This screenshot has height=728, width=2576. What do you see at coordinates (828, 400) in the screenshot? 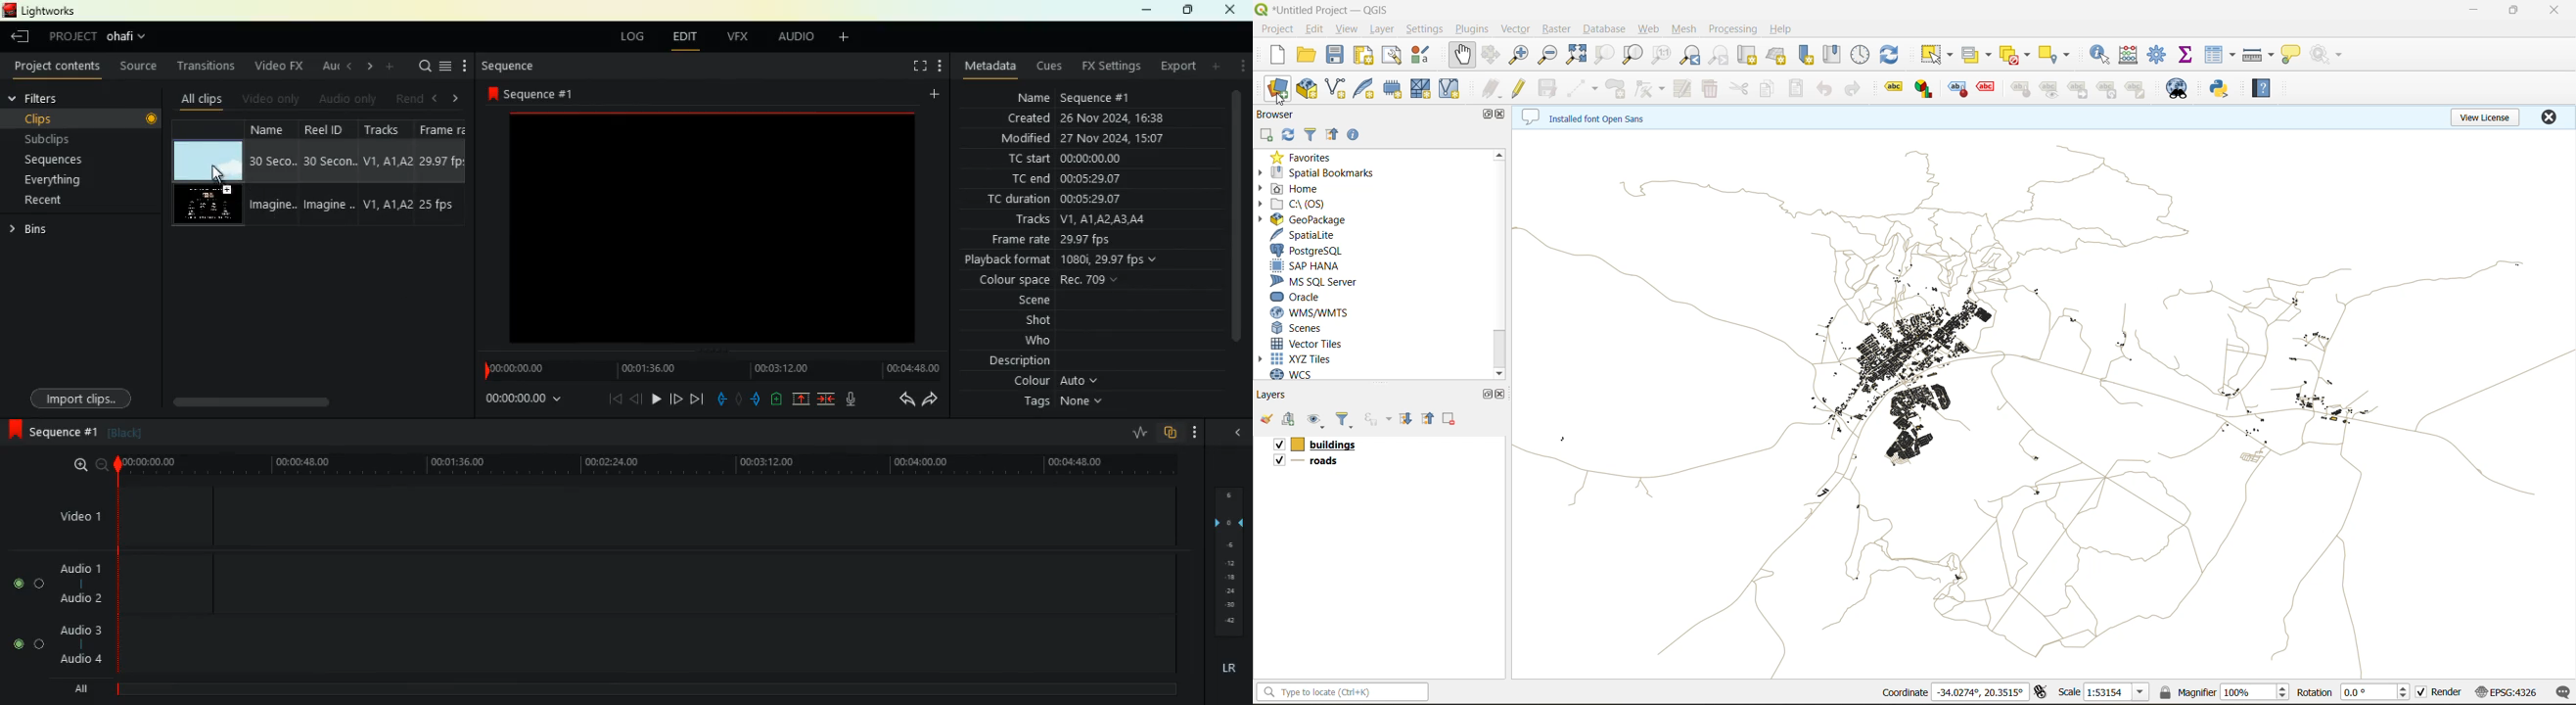
I see `merge` at bounding box center [828, 400].